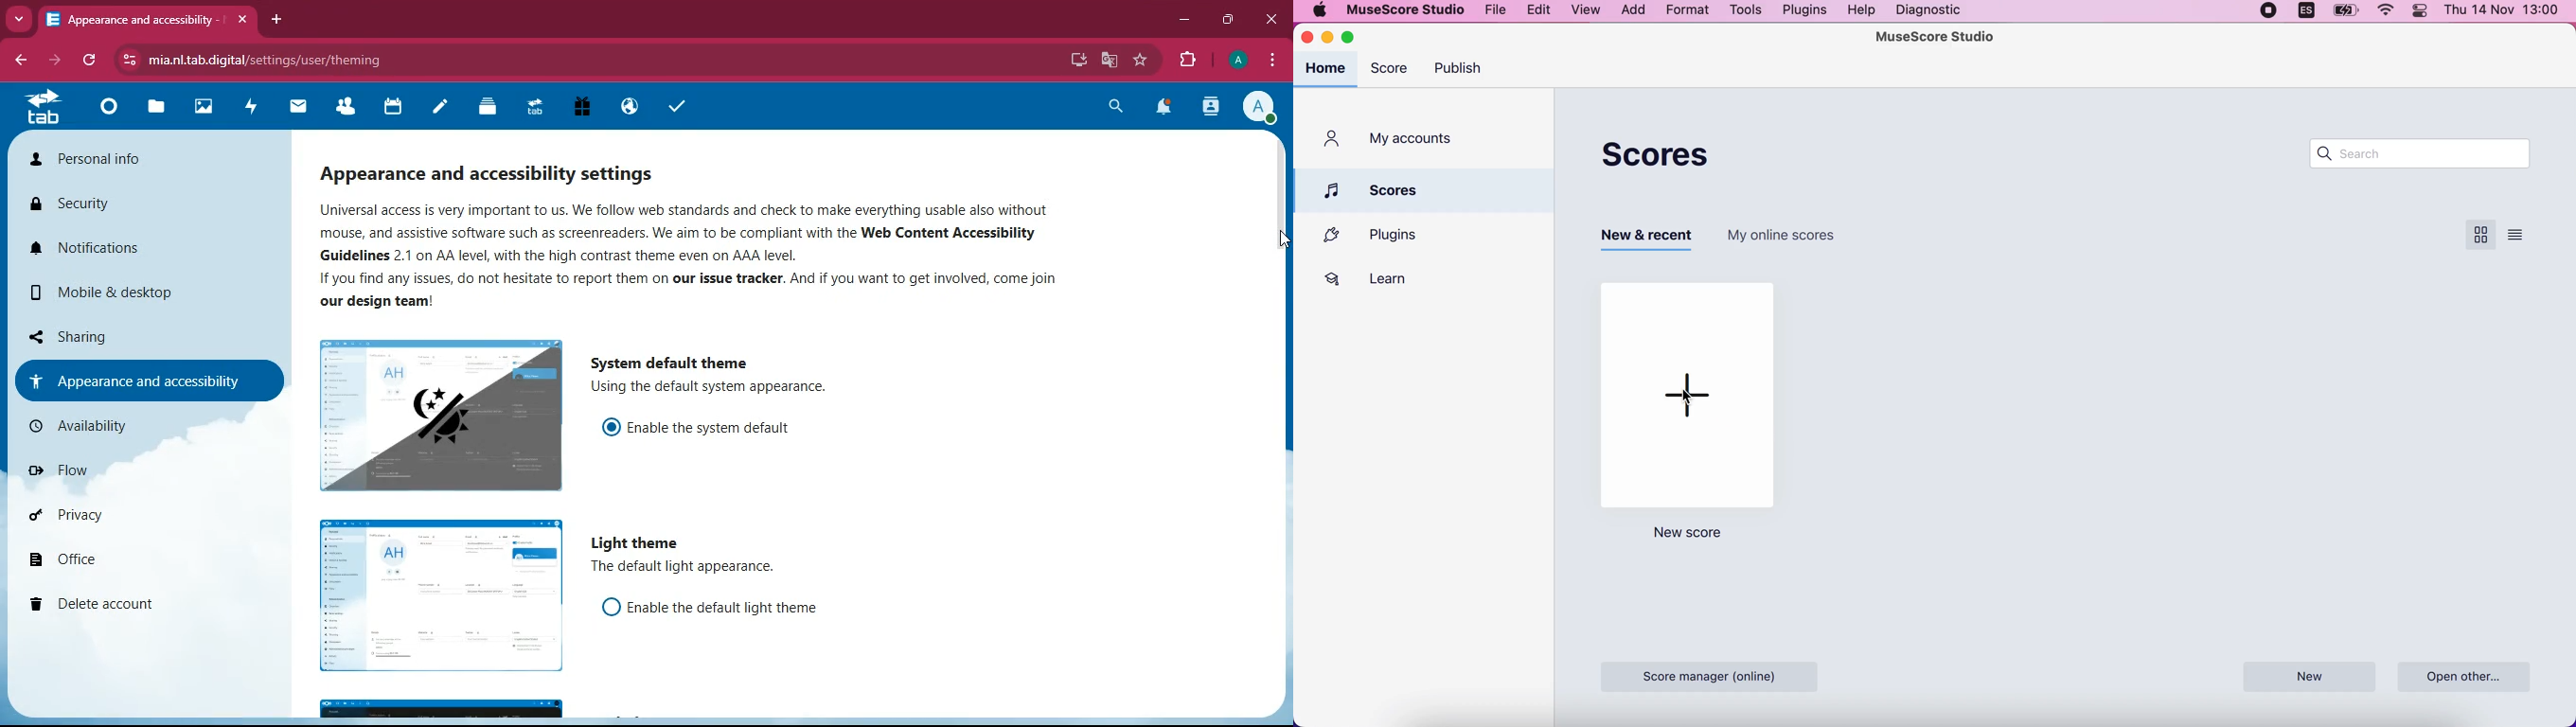 The image size is (2576, 728). Describe the element at coordinates (633, 543) in the screenshot. I see `light theme` at that location.